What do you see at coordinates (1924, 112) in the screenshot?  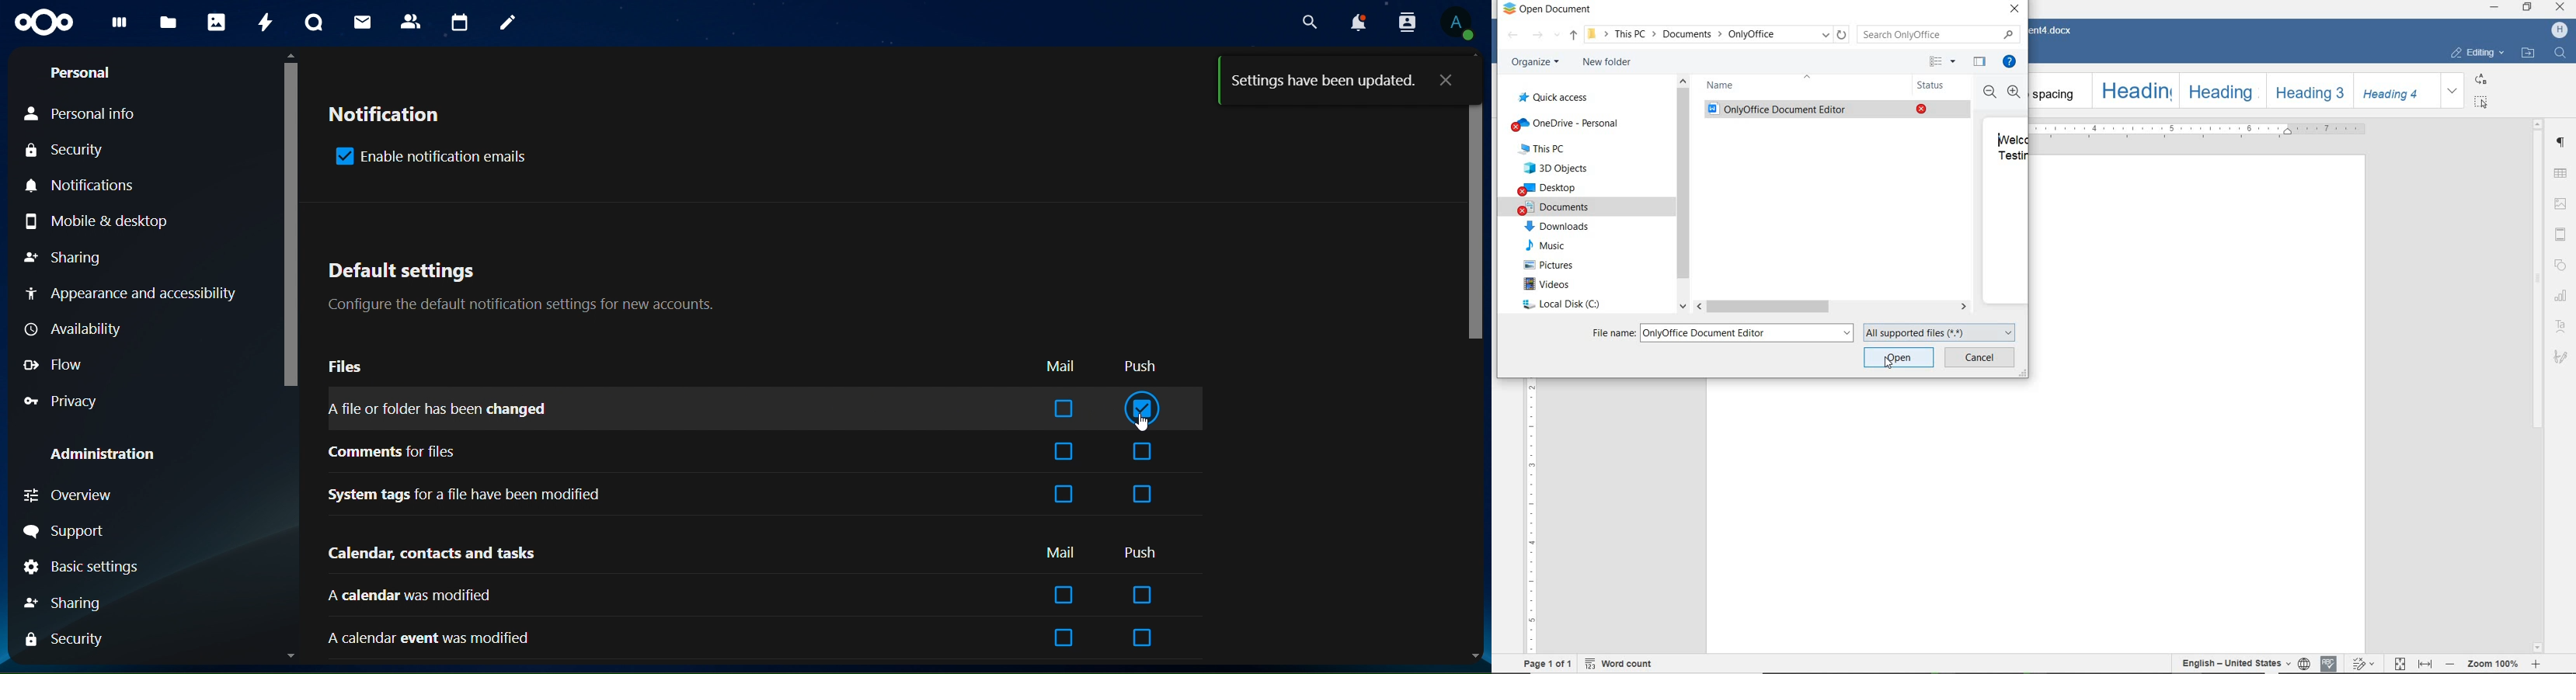 I see `Close` at bounding box center [1924, 112].